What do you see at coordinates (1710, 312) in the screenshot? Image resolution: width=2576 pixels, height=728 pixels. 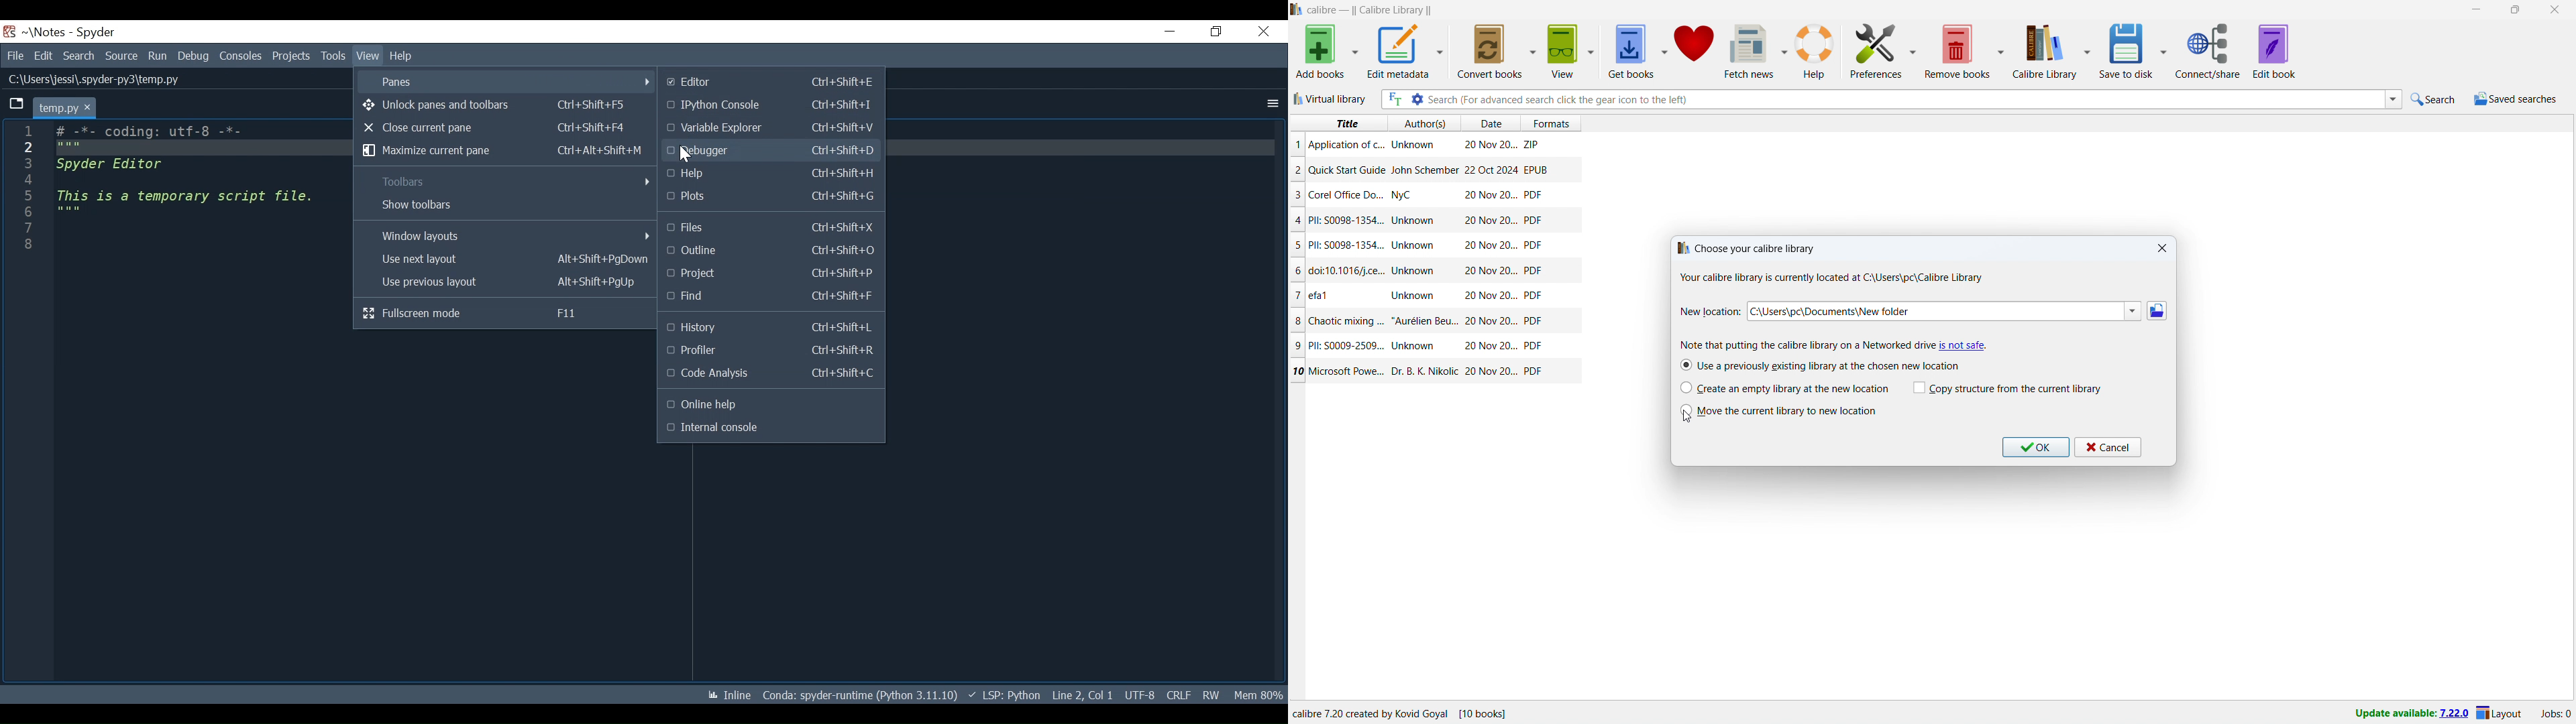 I see `New location` at bounding box center [1710, 312].